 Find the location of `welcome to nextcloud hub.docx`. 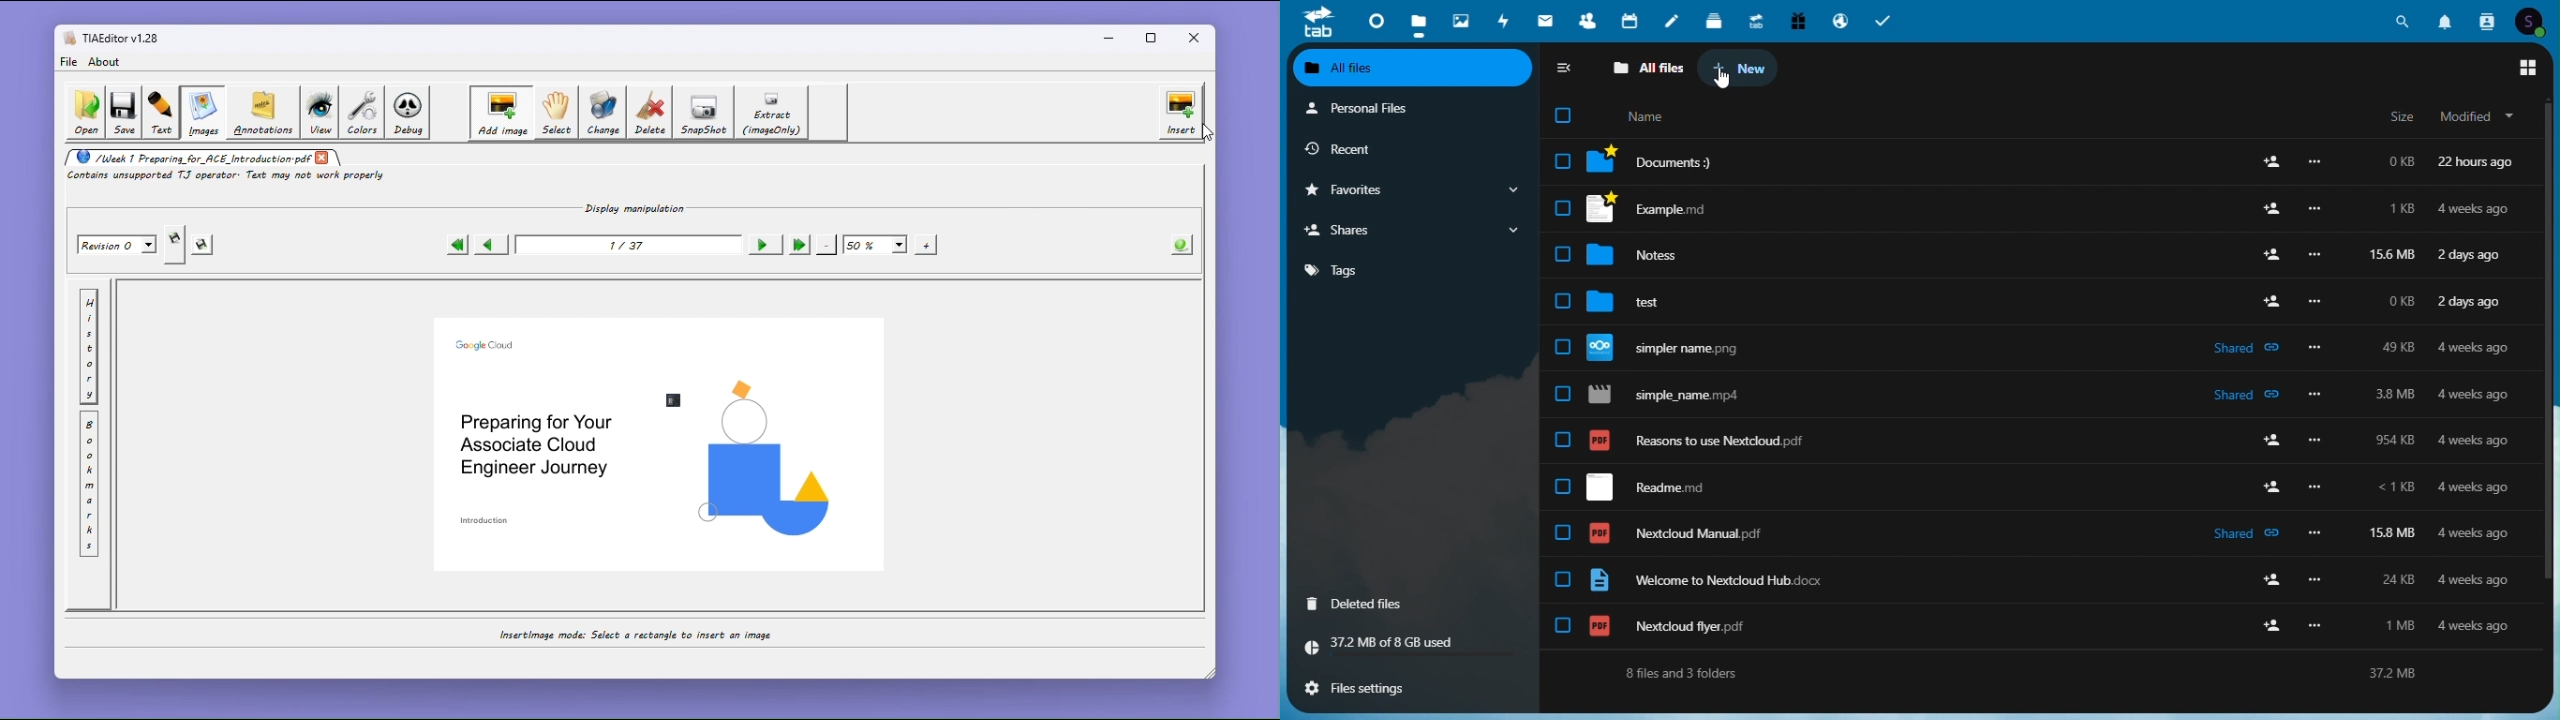

welcome to nextcloud hub.docx is located at coordinates (1716, 580).